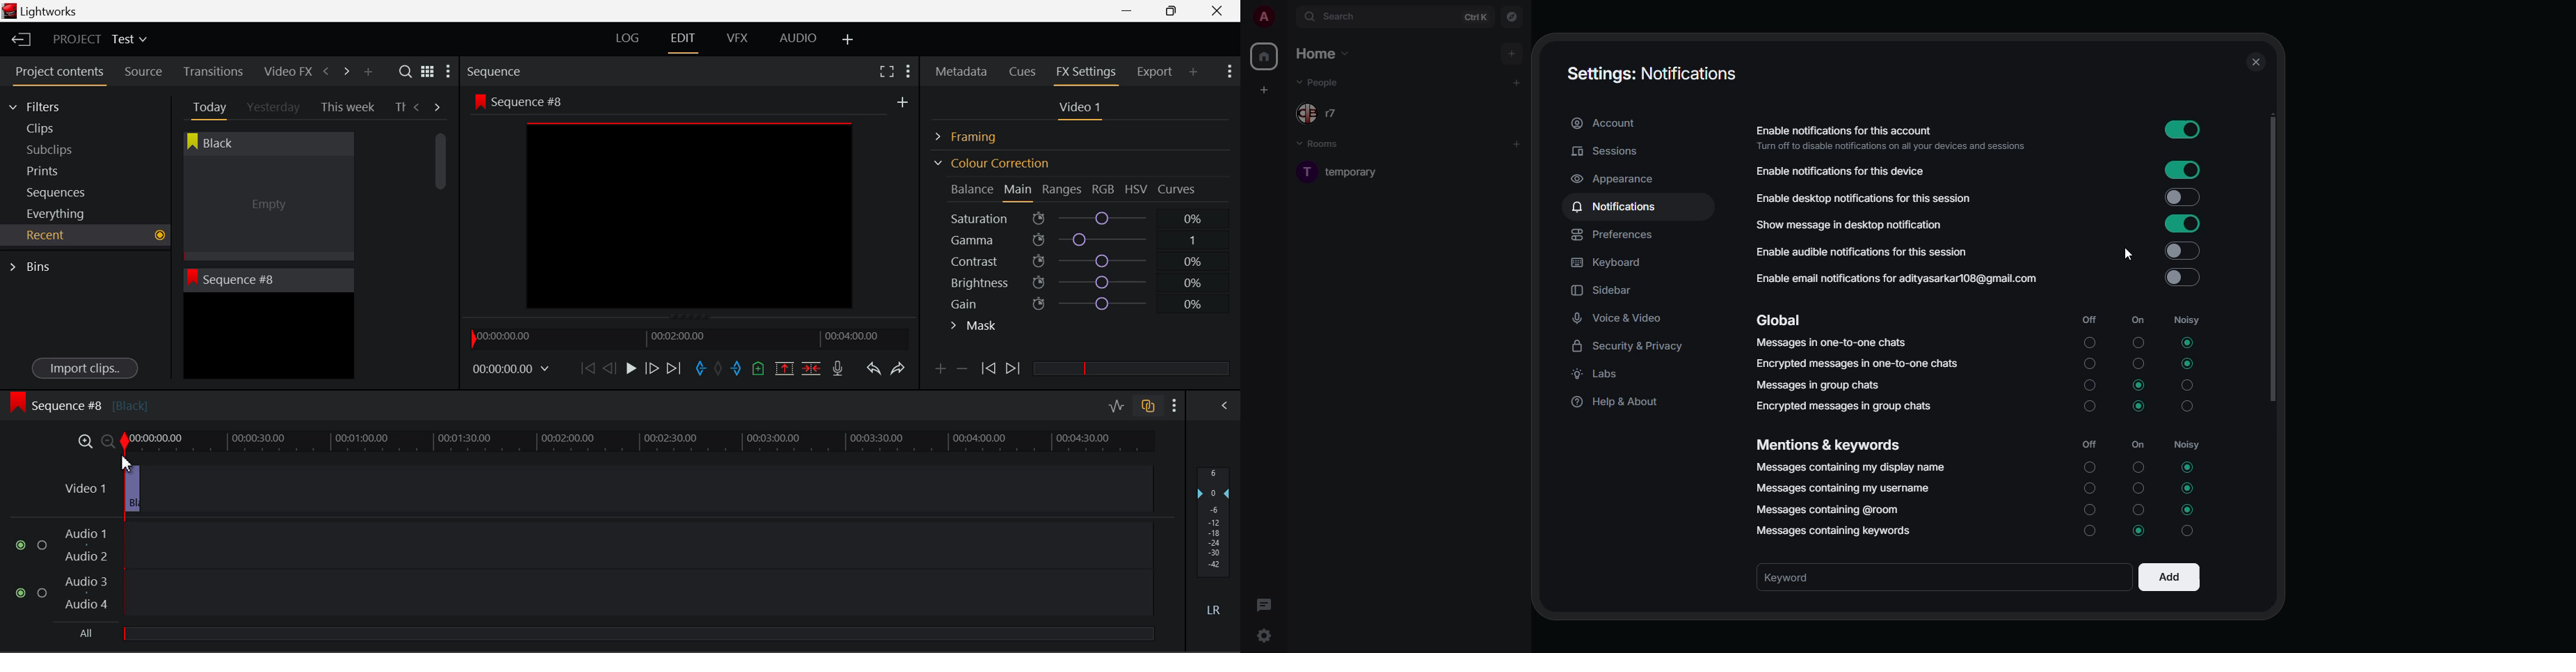  What do you see at coordinates (1156, 71) in the screenshot?
I see `Export Panel` at bounding box center [1156, 71].